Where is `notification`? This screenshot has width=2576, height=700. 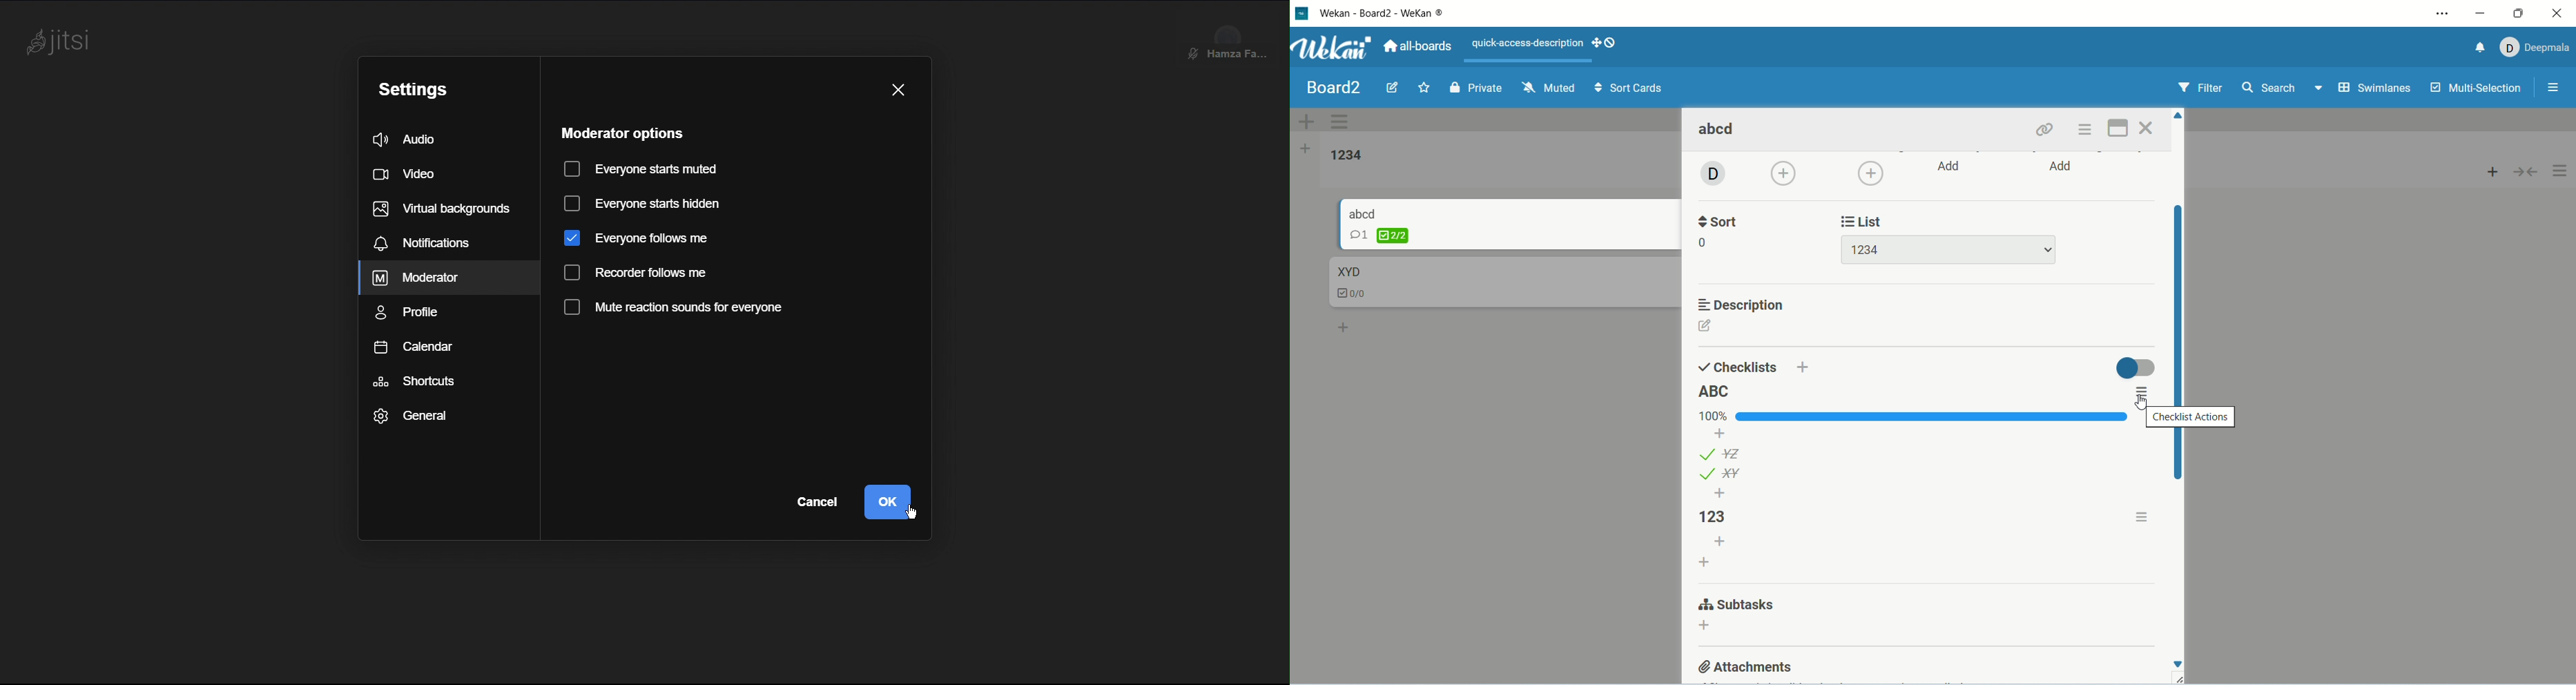
notification is located at coordinates (2477, 50).